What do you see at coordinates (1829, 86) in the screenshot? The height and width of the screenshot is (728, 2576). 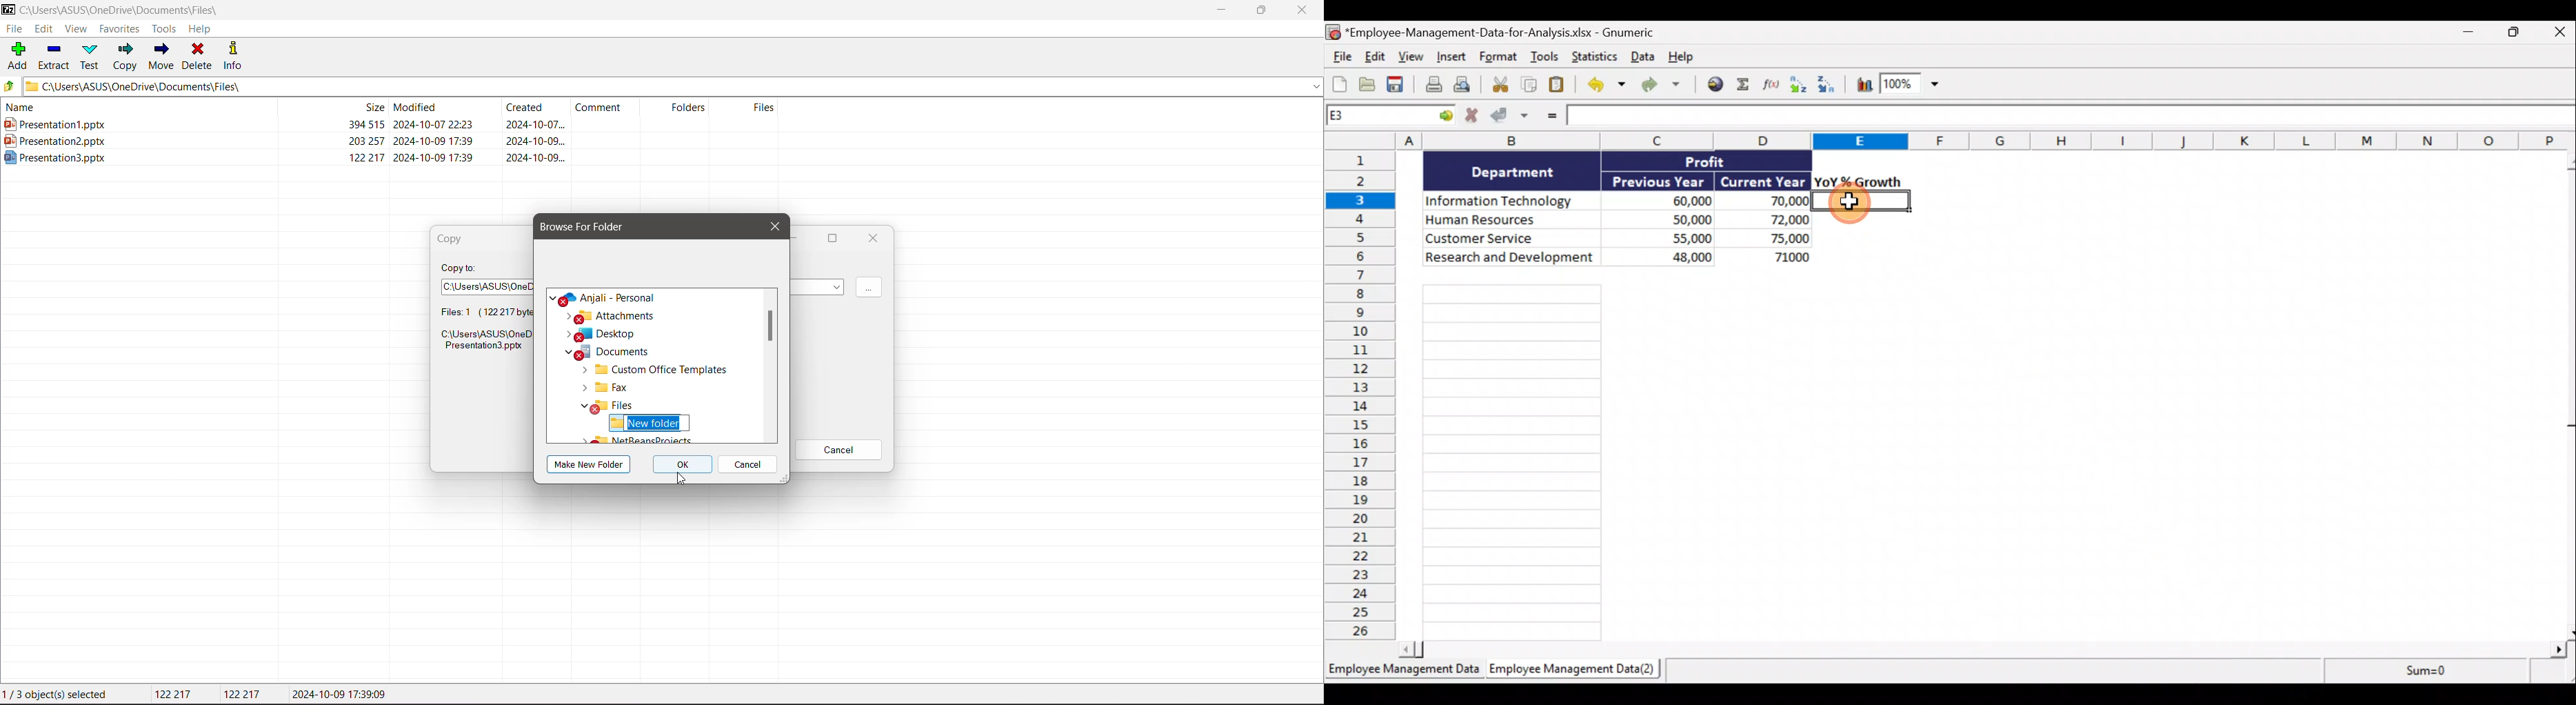 I see `Sort Descending` at bounding box center [1829, 86].